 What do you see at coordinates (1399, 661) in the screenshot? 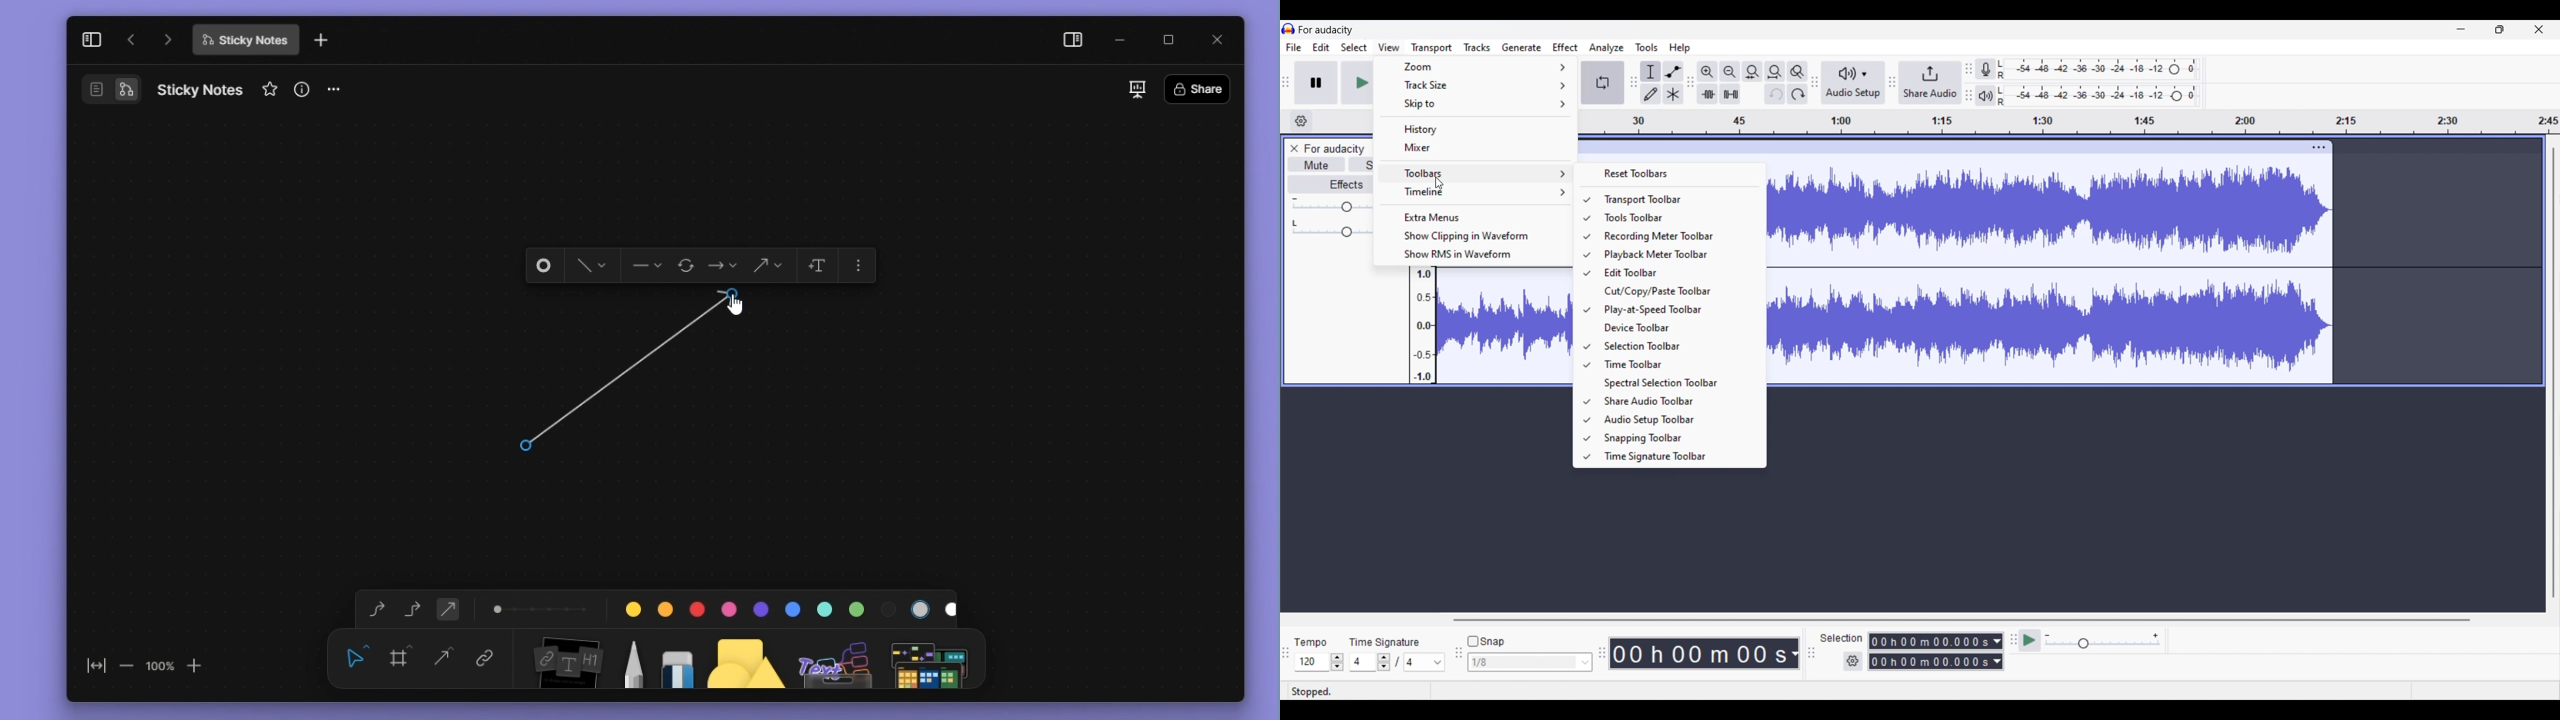
I see `Time signature settings` at bounding box center [1399, 661].